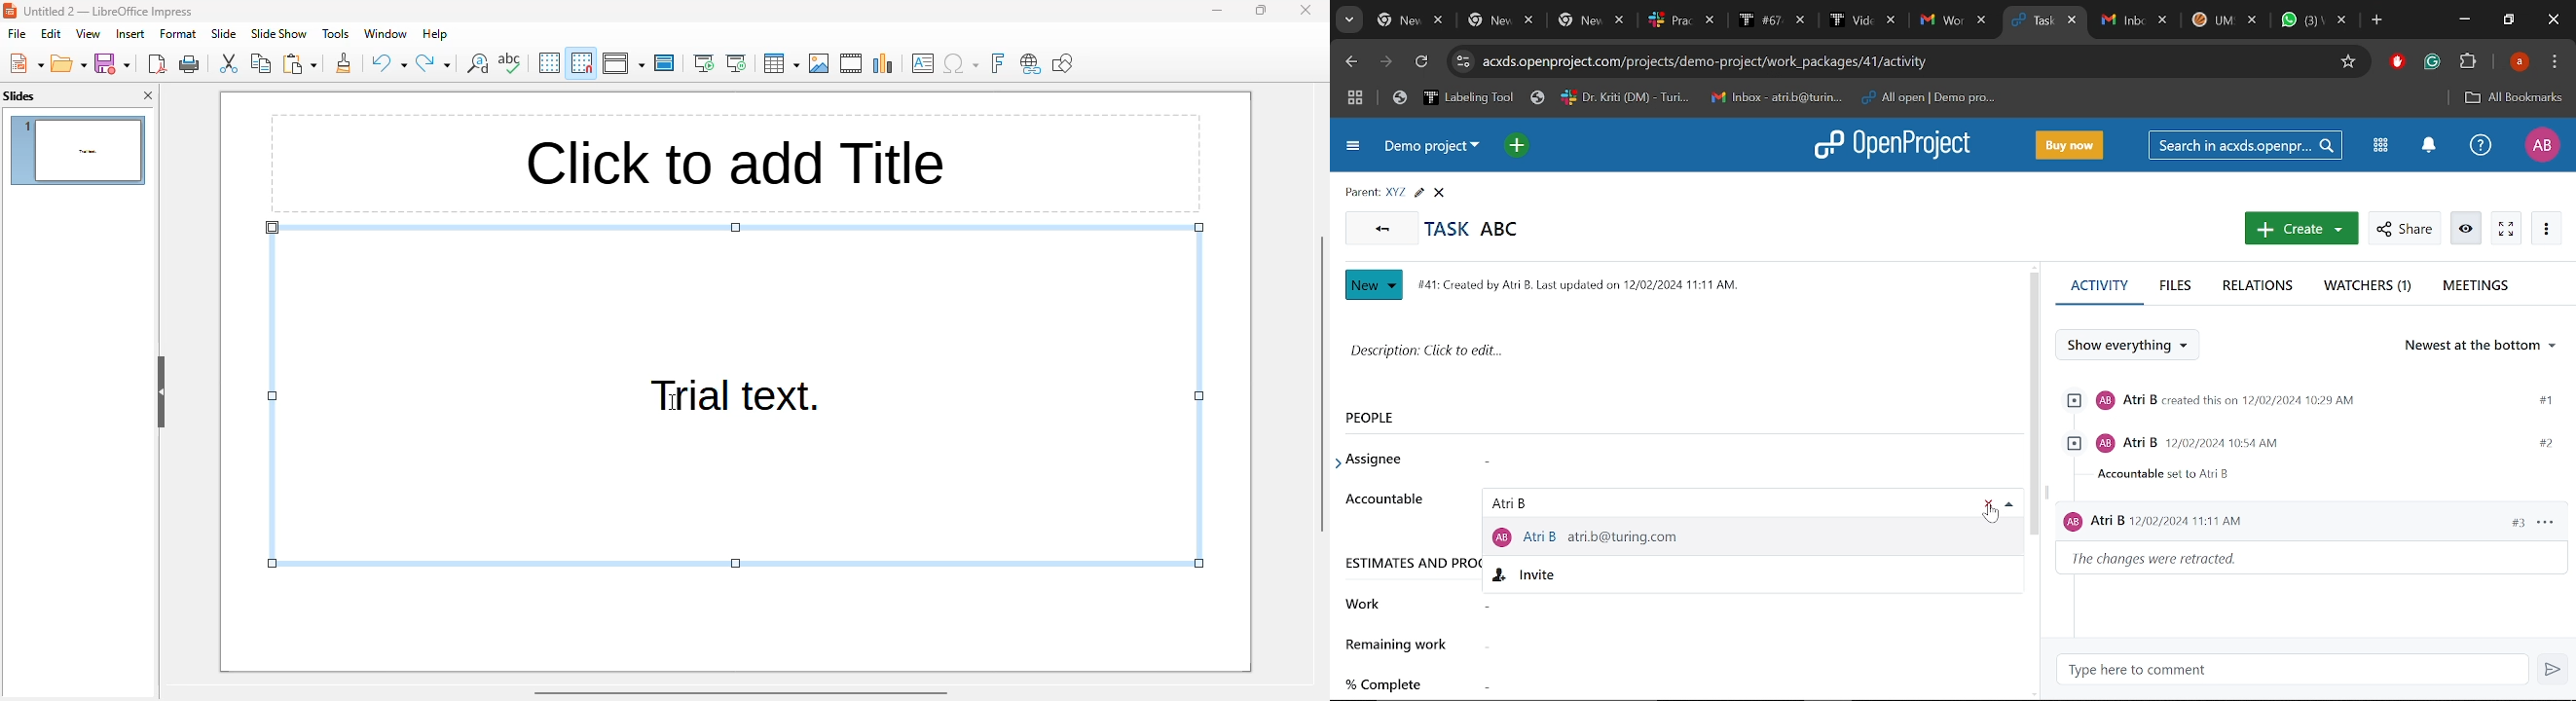 The image size is (2576, 728). Describe the element at coordinates (2507, 229) in the screenshot. I see `Activate zen mode` at that location.